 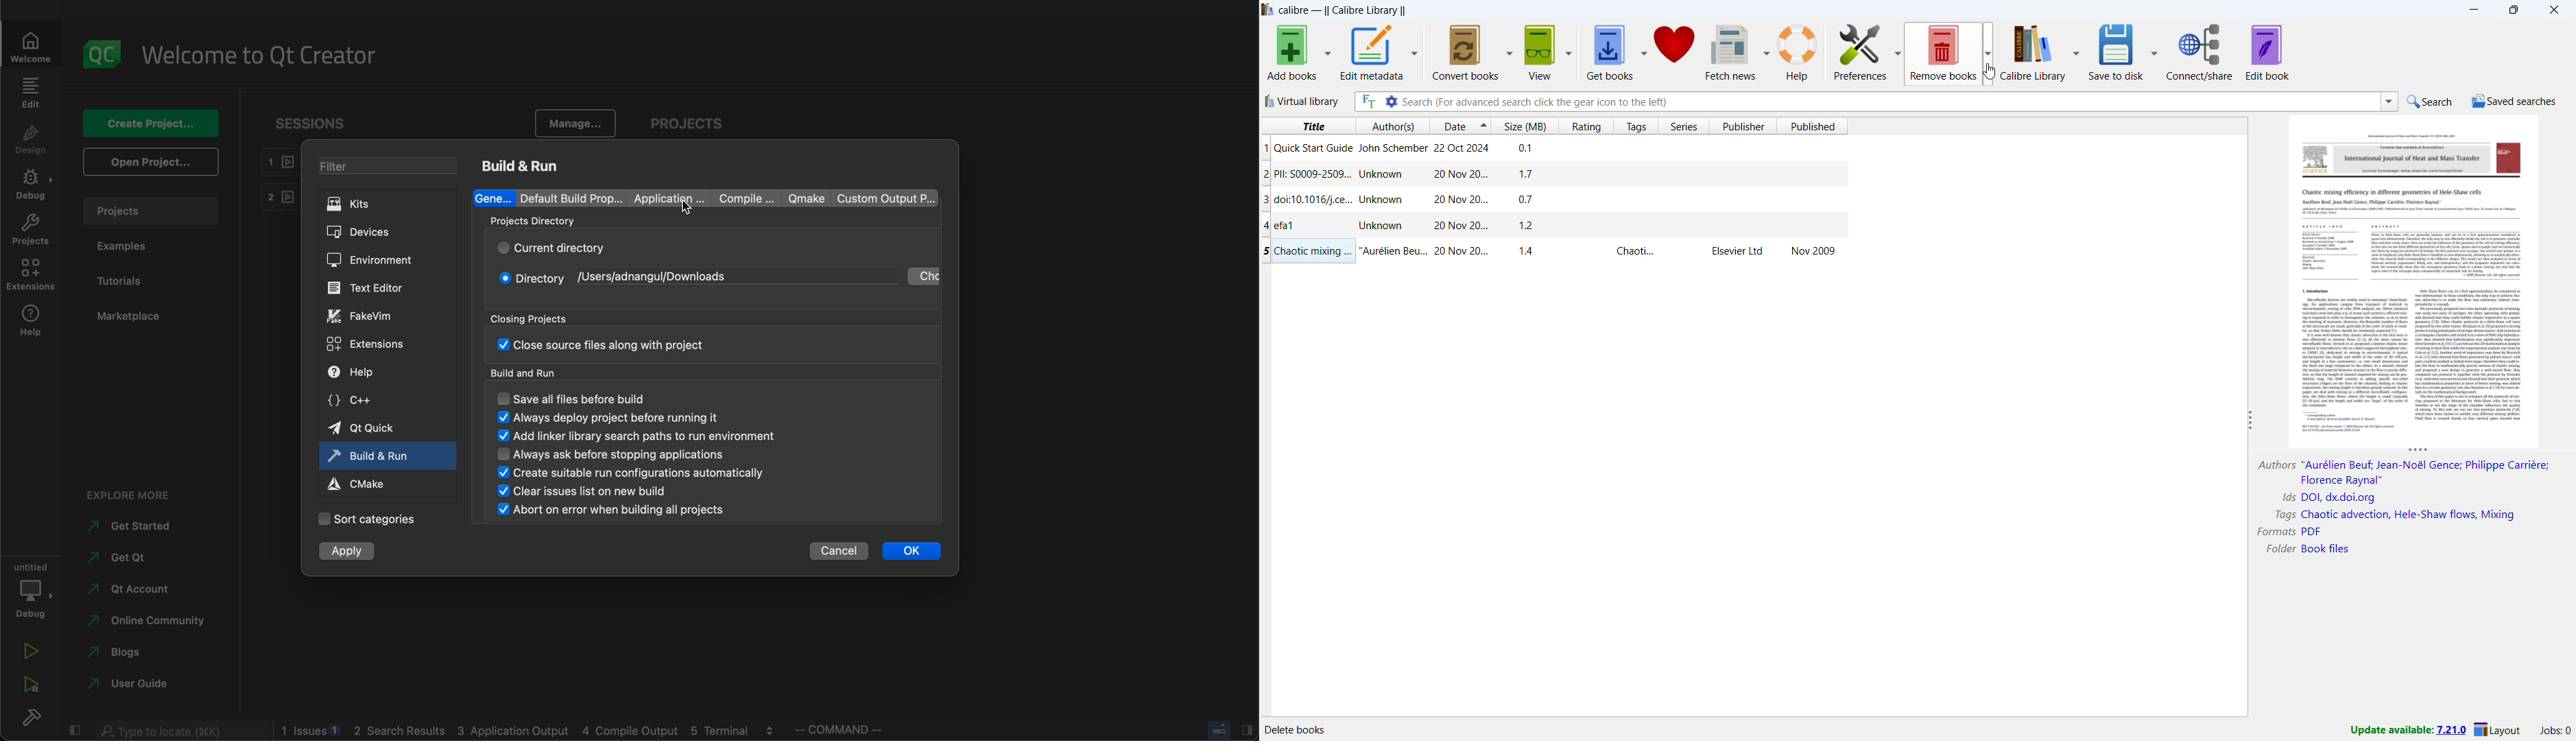 I want to click on help, so click(x=26, y=322).